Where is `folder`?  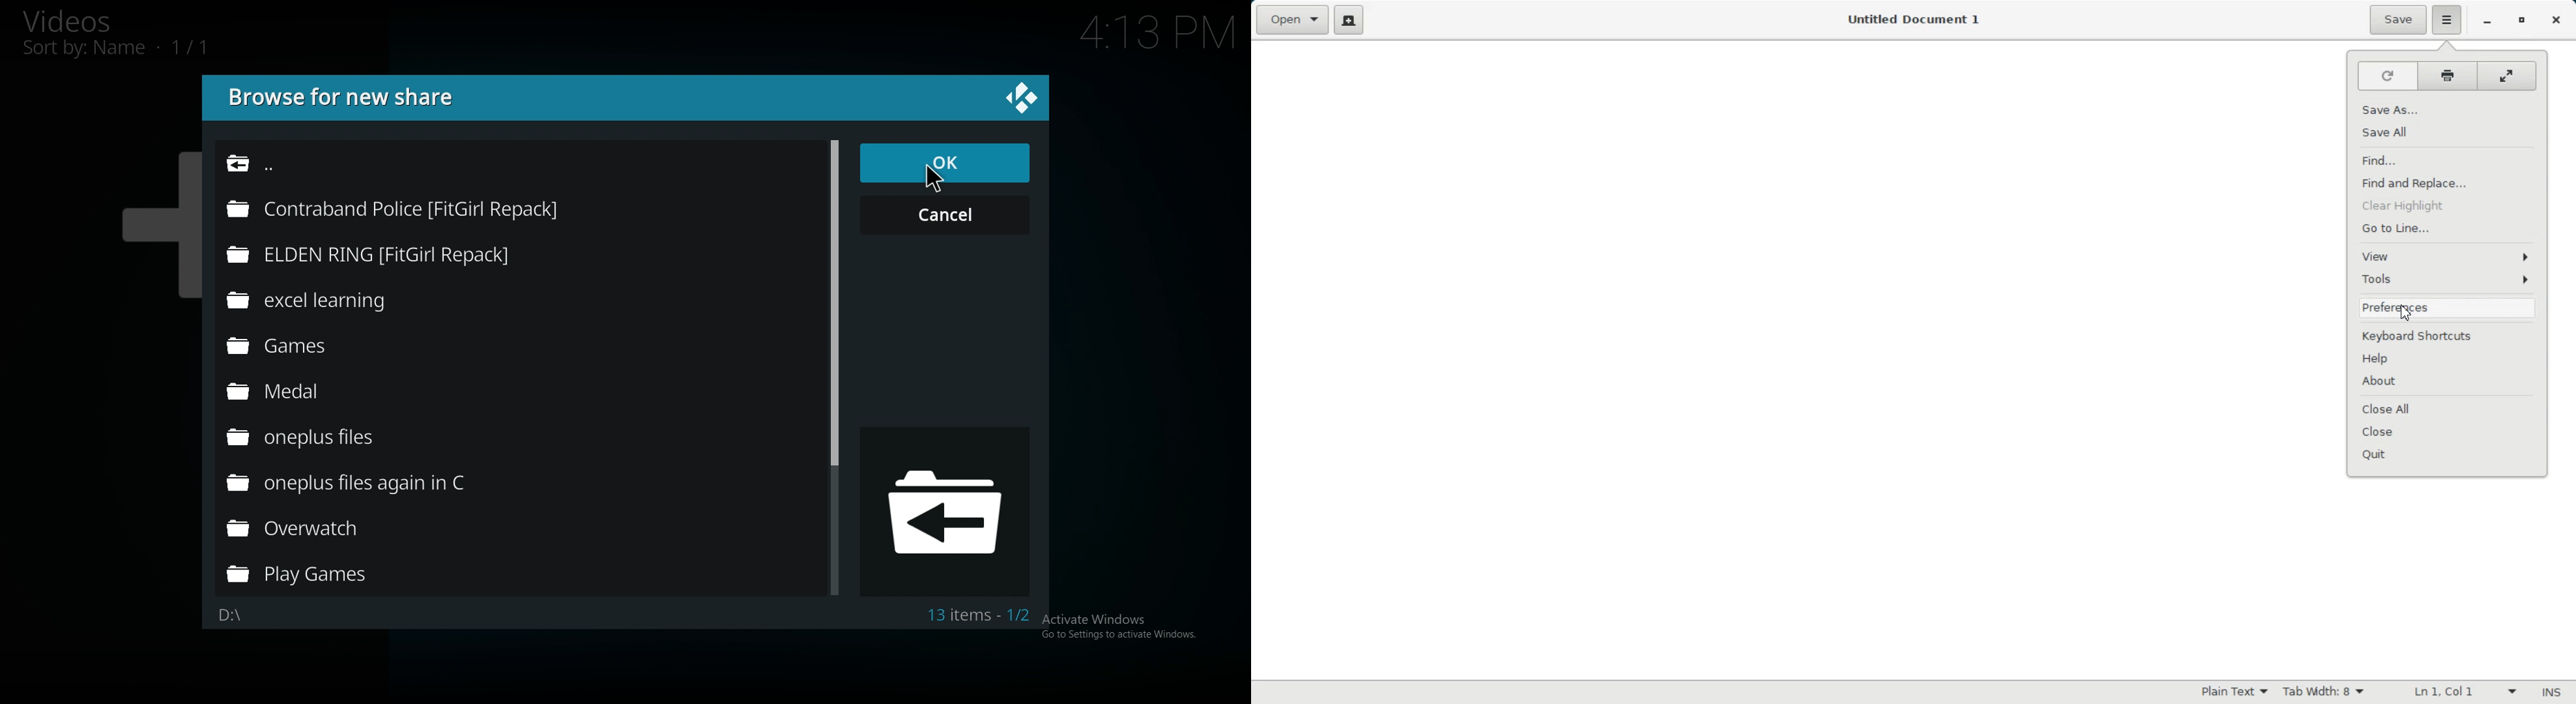
folder is located at coordinates (348, 299).